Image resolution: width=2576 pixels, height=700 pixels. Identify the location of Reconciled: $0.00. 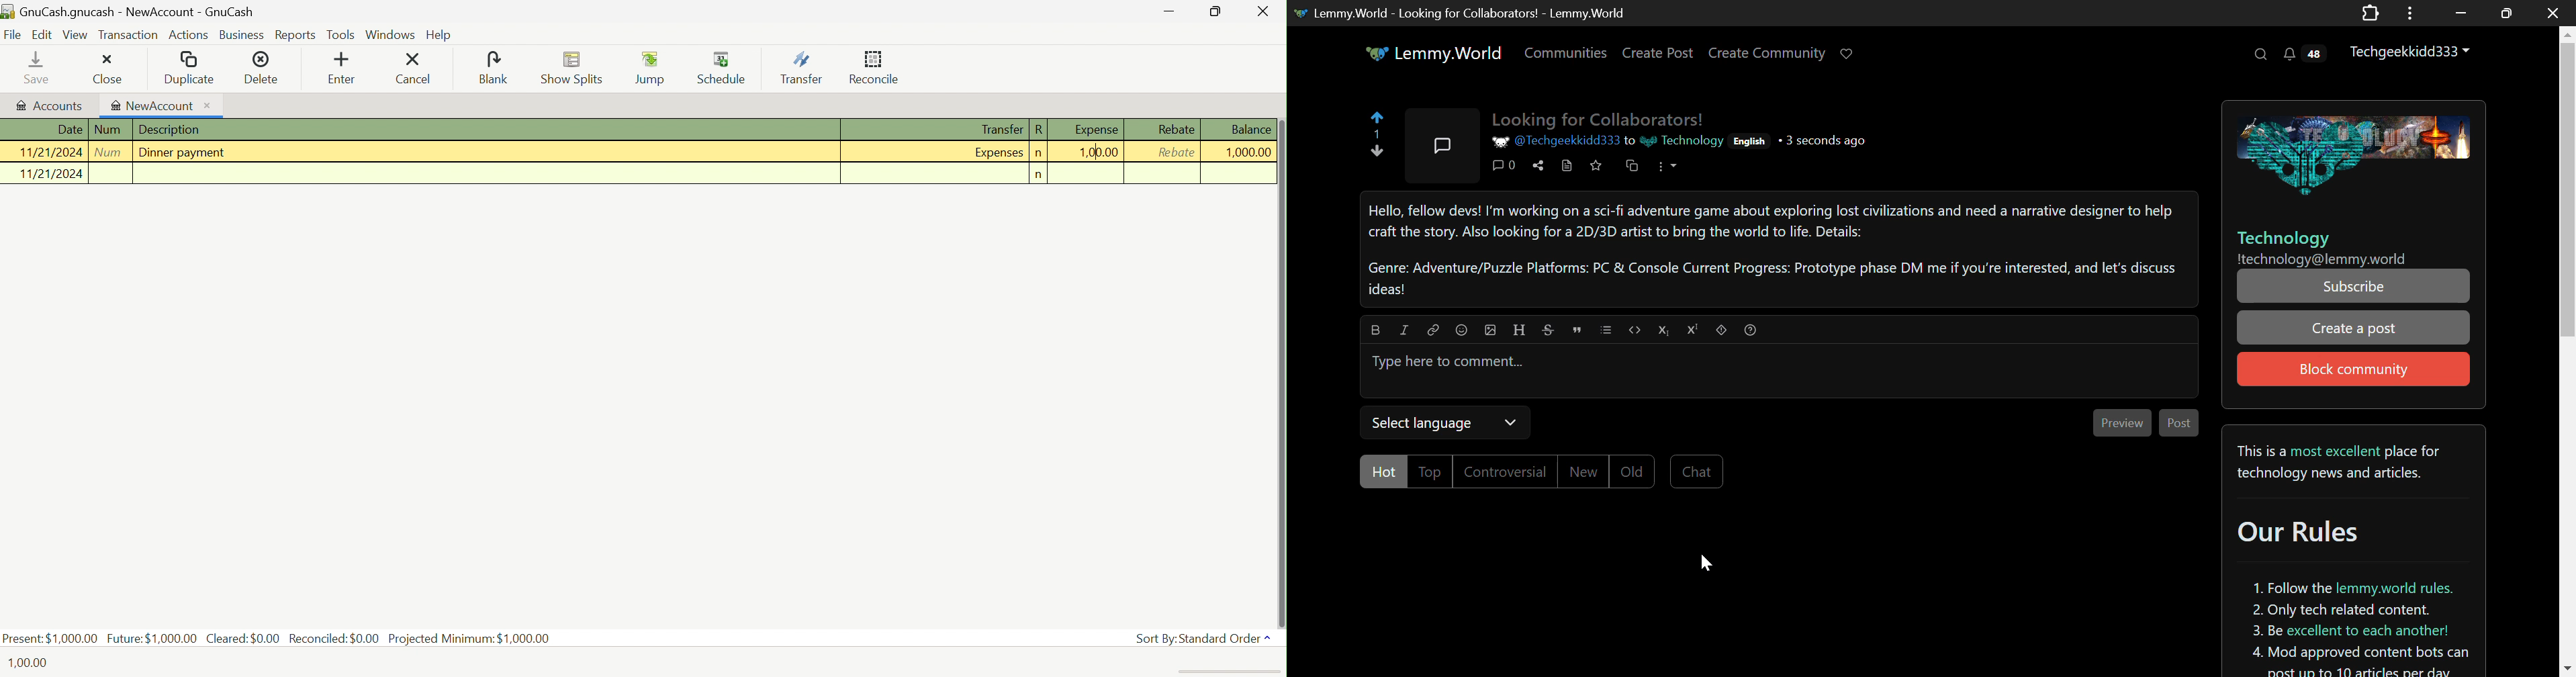
(334, 639).